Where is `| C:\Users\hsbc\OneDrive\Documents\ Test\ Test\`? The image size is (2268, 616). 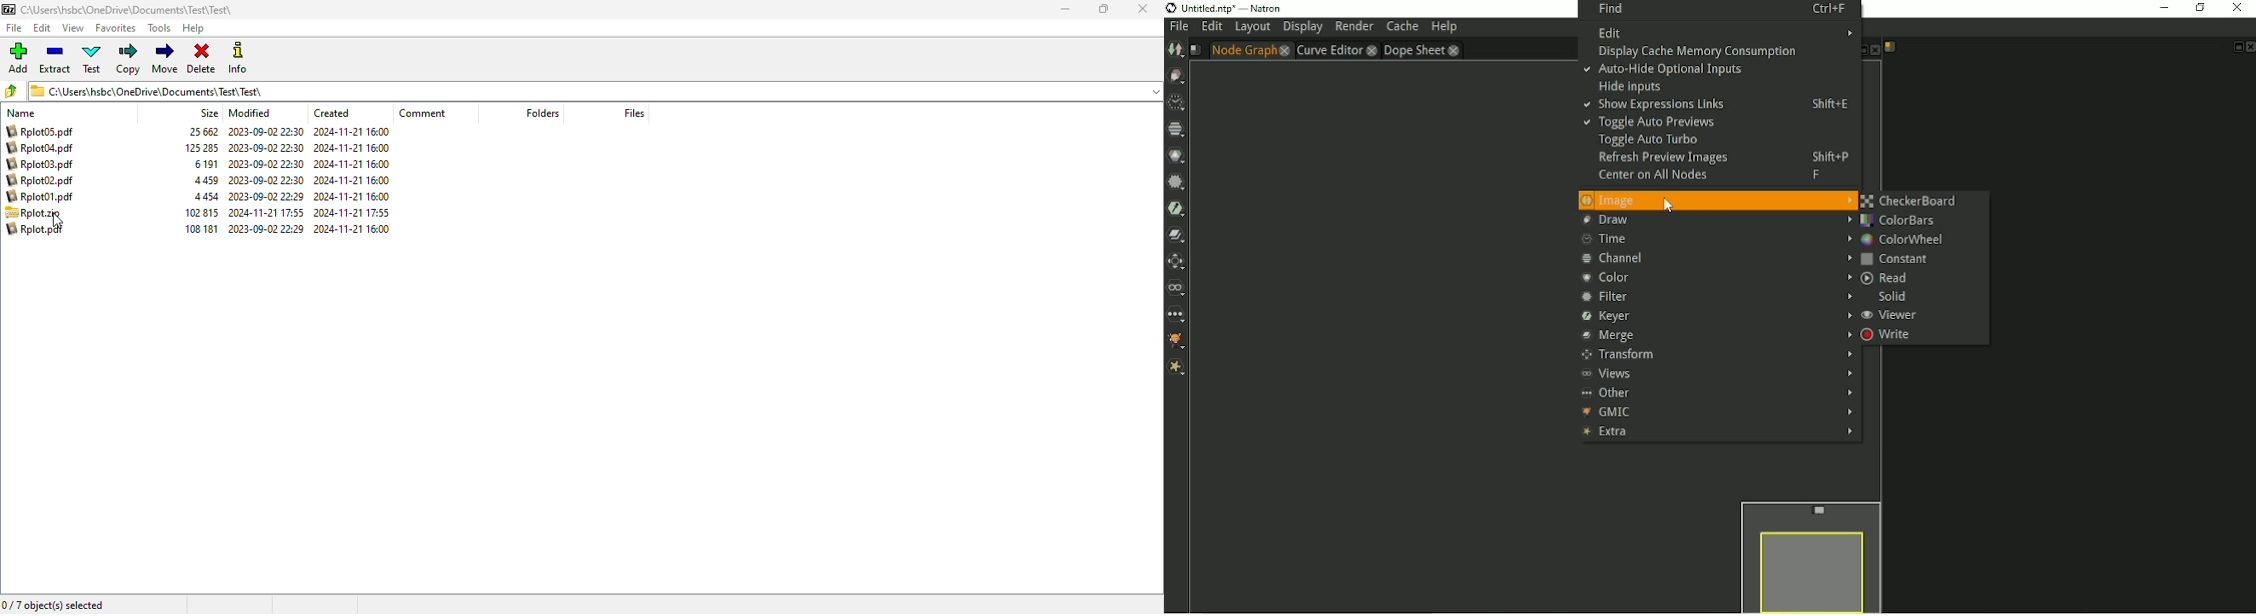 | C:\Users\hsbc\OneDrive\Documents\ Test\ Test\ is located at coordinates (151, 90).